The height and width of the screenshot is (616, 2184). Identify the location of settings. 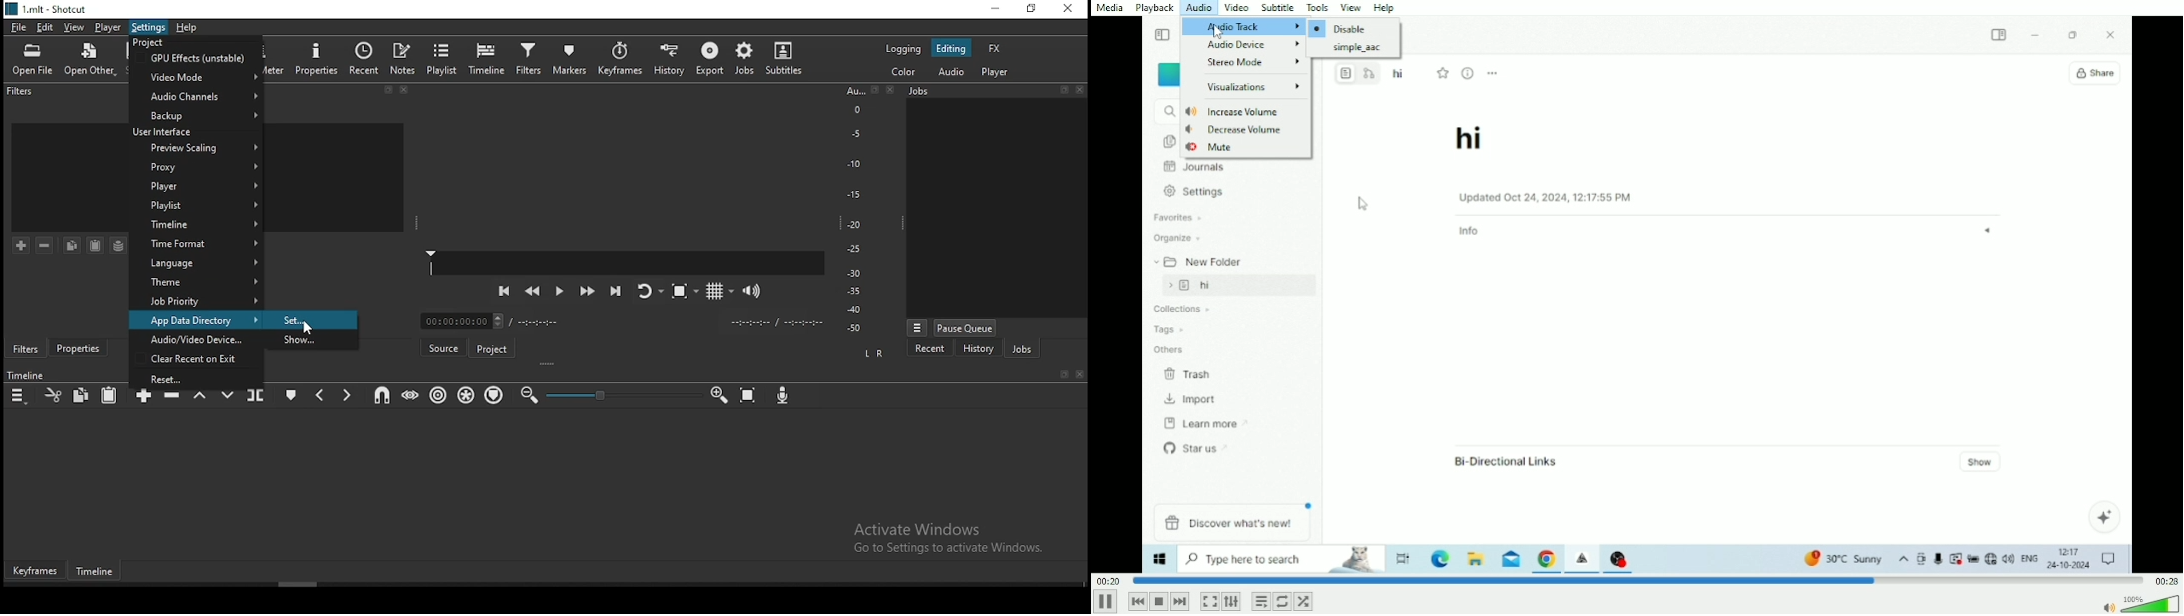
(149, 26).